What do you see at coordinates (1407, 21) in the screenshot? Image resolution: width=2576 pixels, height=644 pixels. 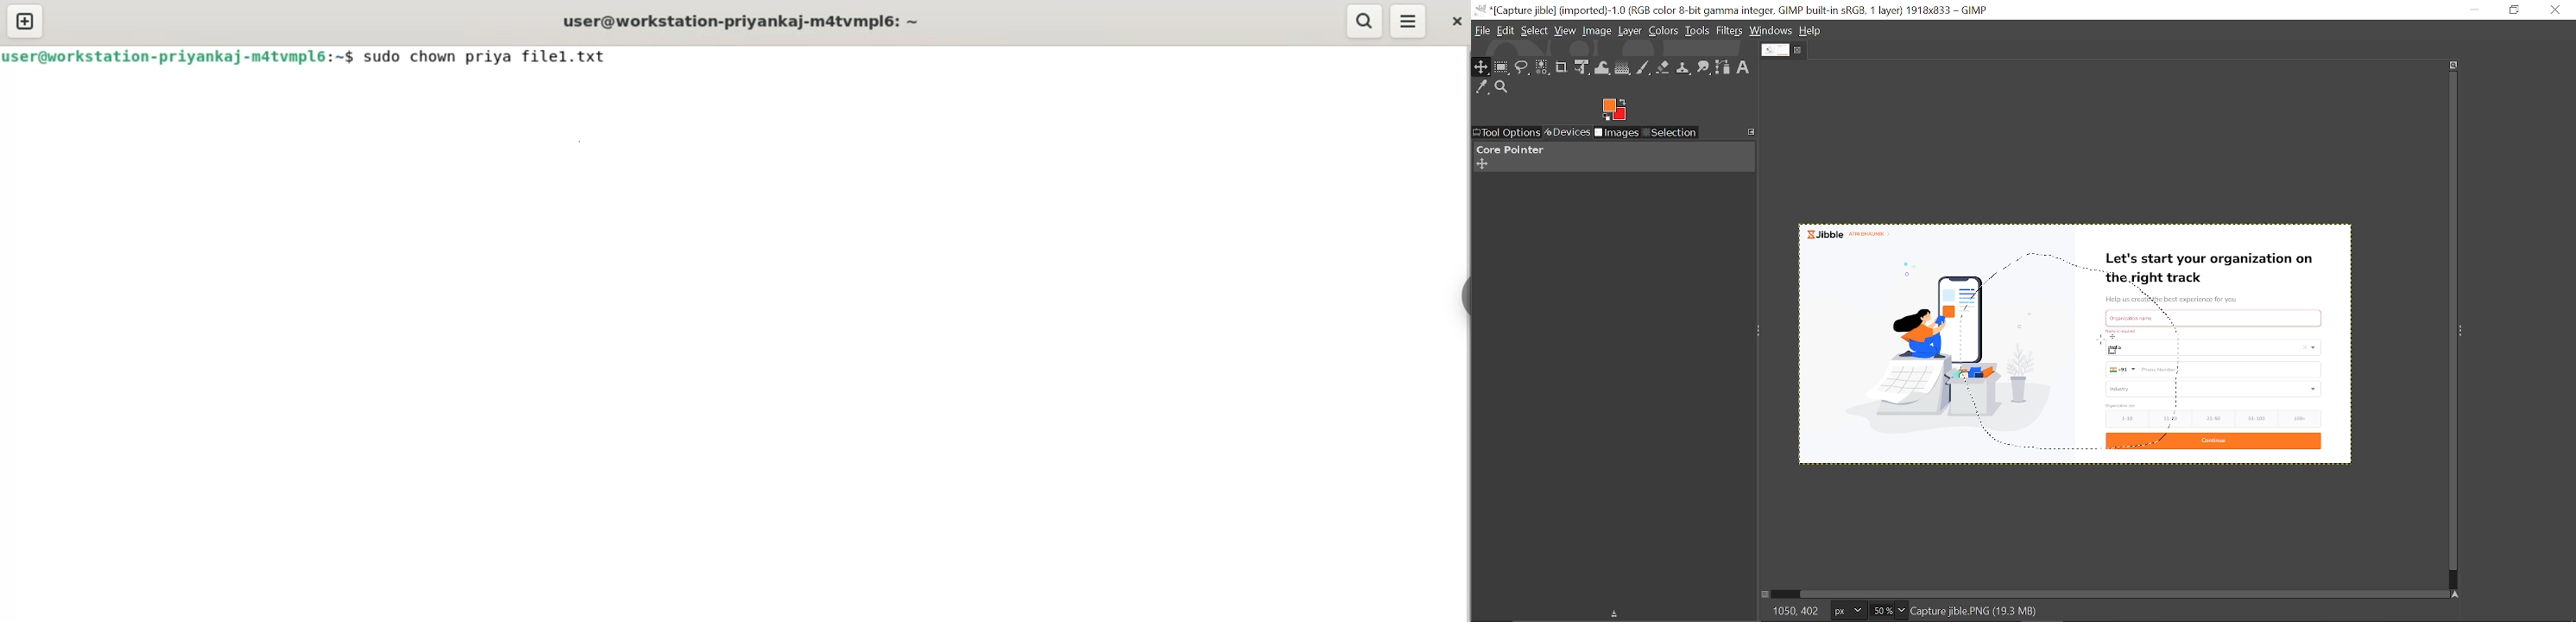 I see `menu` at bounding box center [1407, 21].